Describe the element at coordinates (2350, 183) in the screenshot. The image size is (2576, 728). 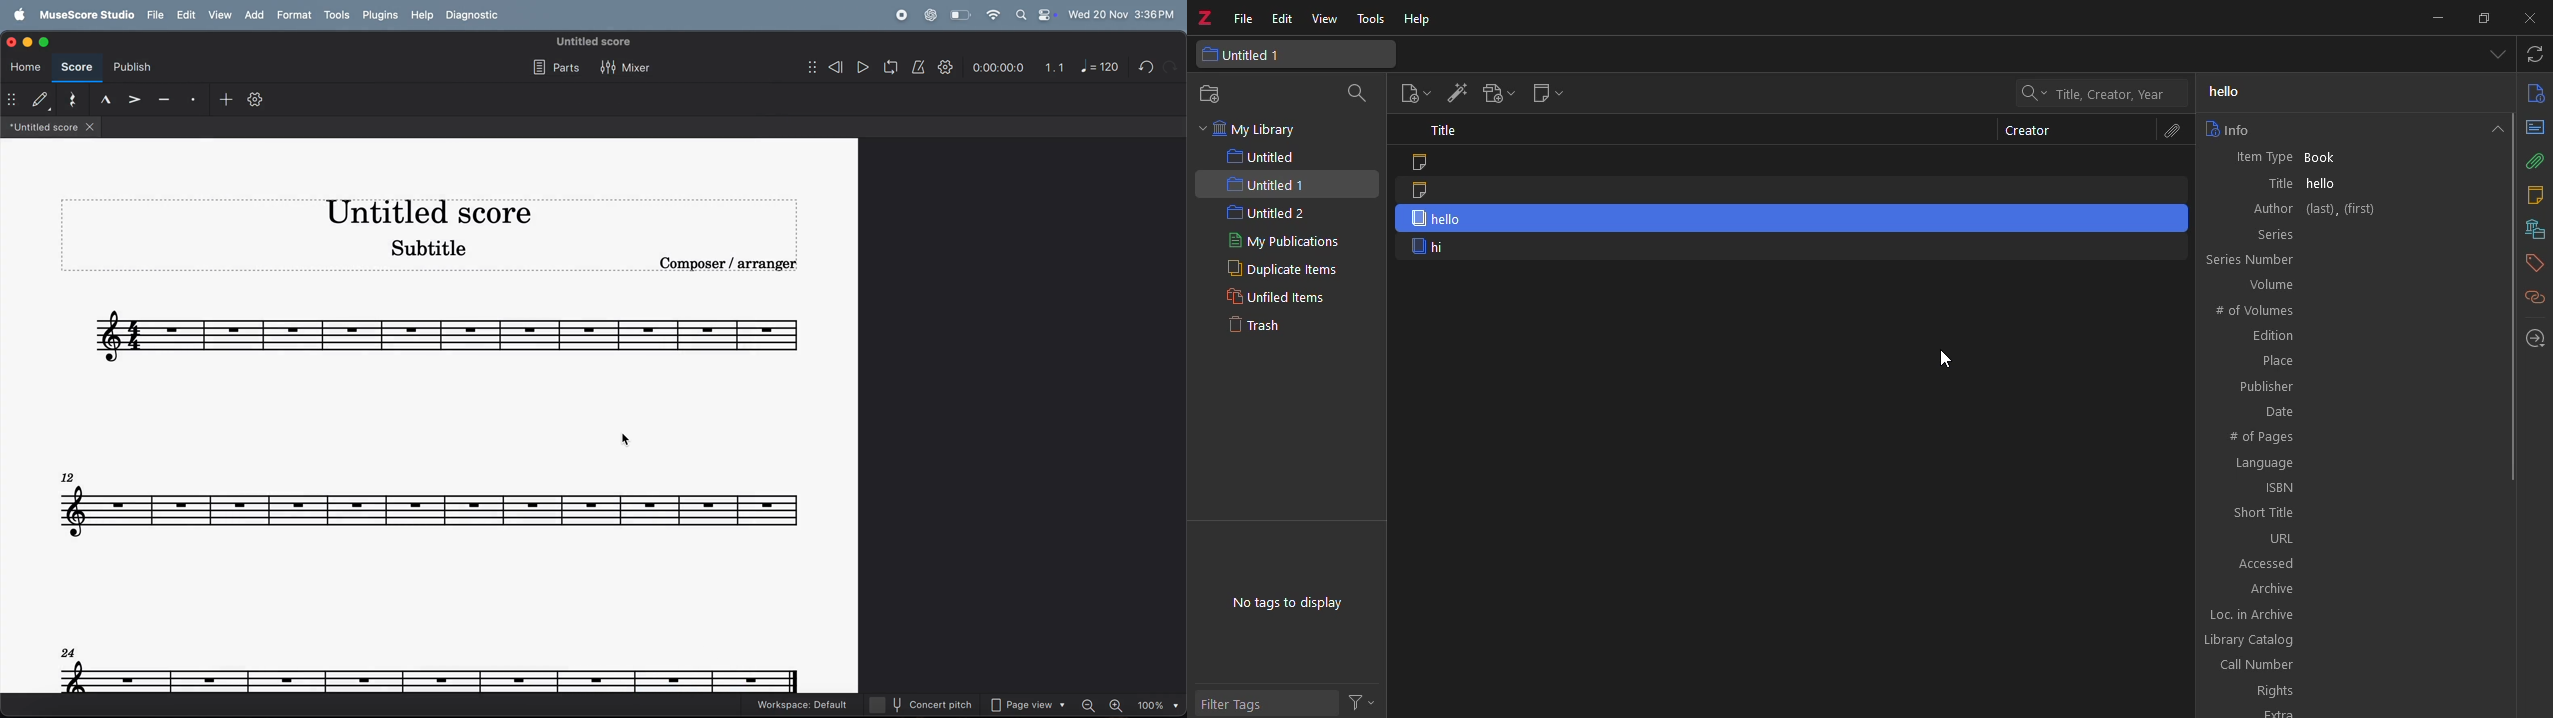
I see `title: hello` at that location.